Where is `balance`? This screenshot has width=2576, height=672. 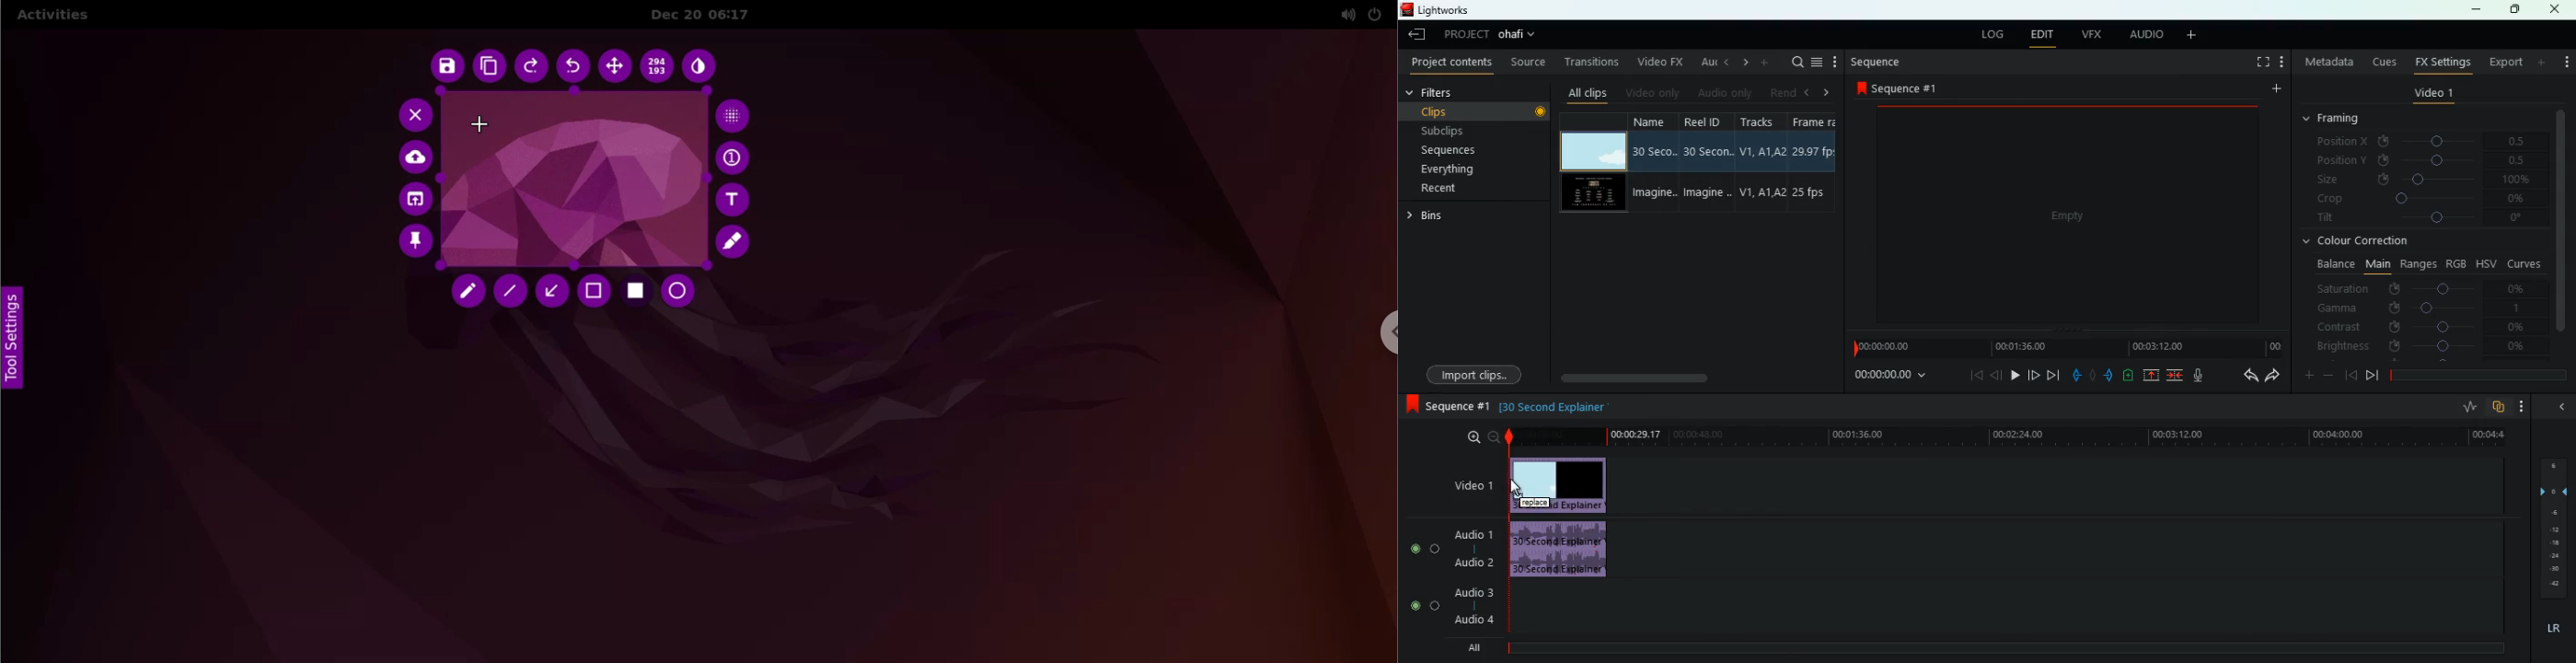
balance is located at coordinates (2333, 264).